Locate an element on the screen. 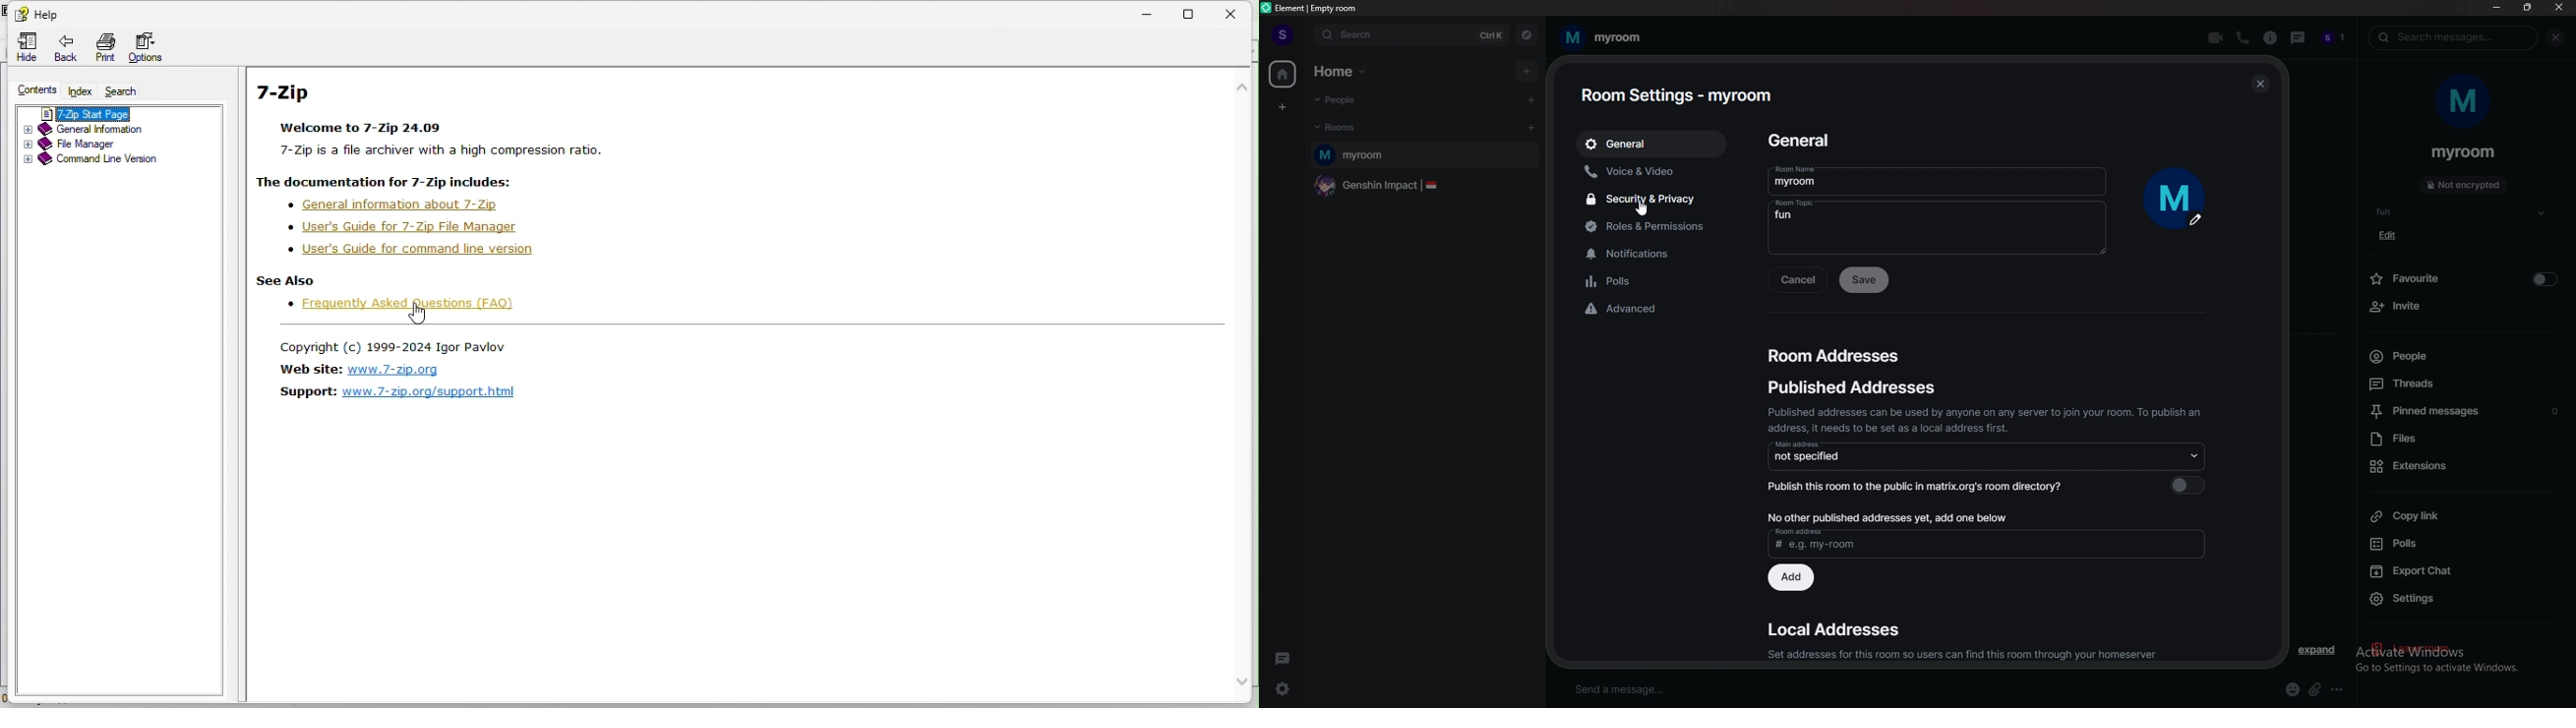 This screenshot has height=728, width=2576. emoji is located at coordinates (2292, 690).